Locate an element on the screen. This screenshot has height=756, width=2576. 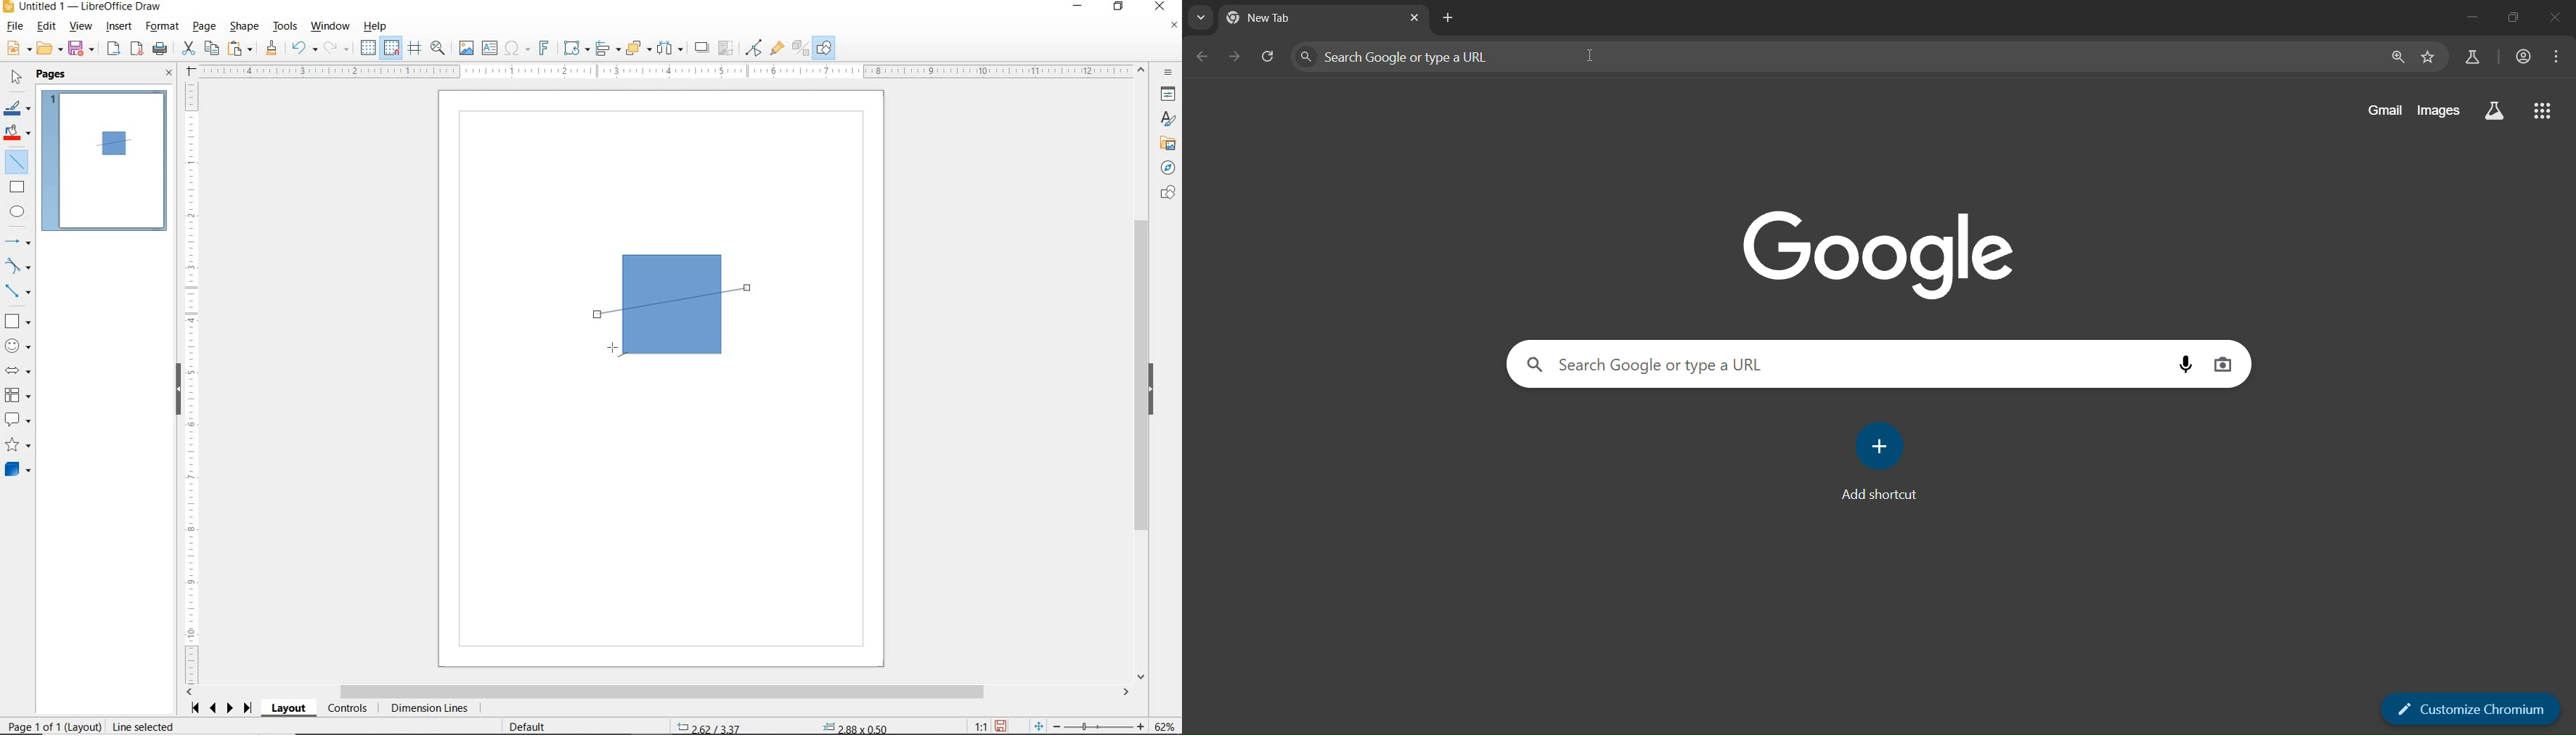
SCALING FACTOR is located at coordinates (975, 723).